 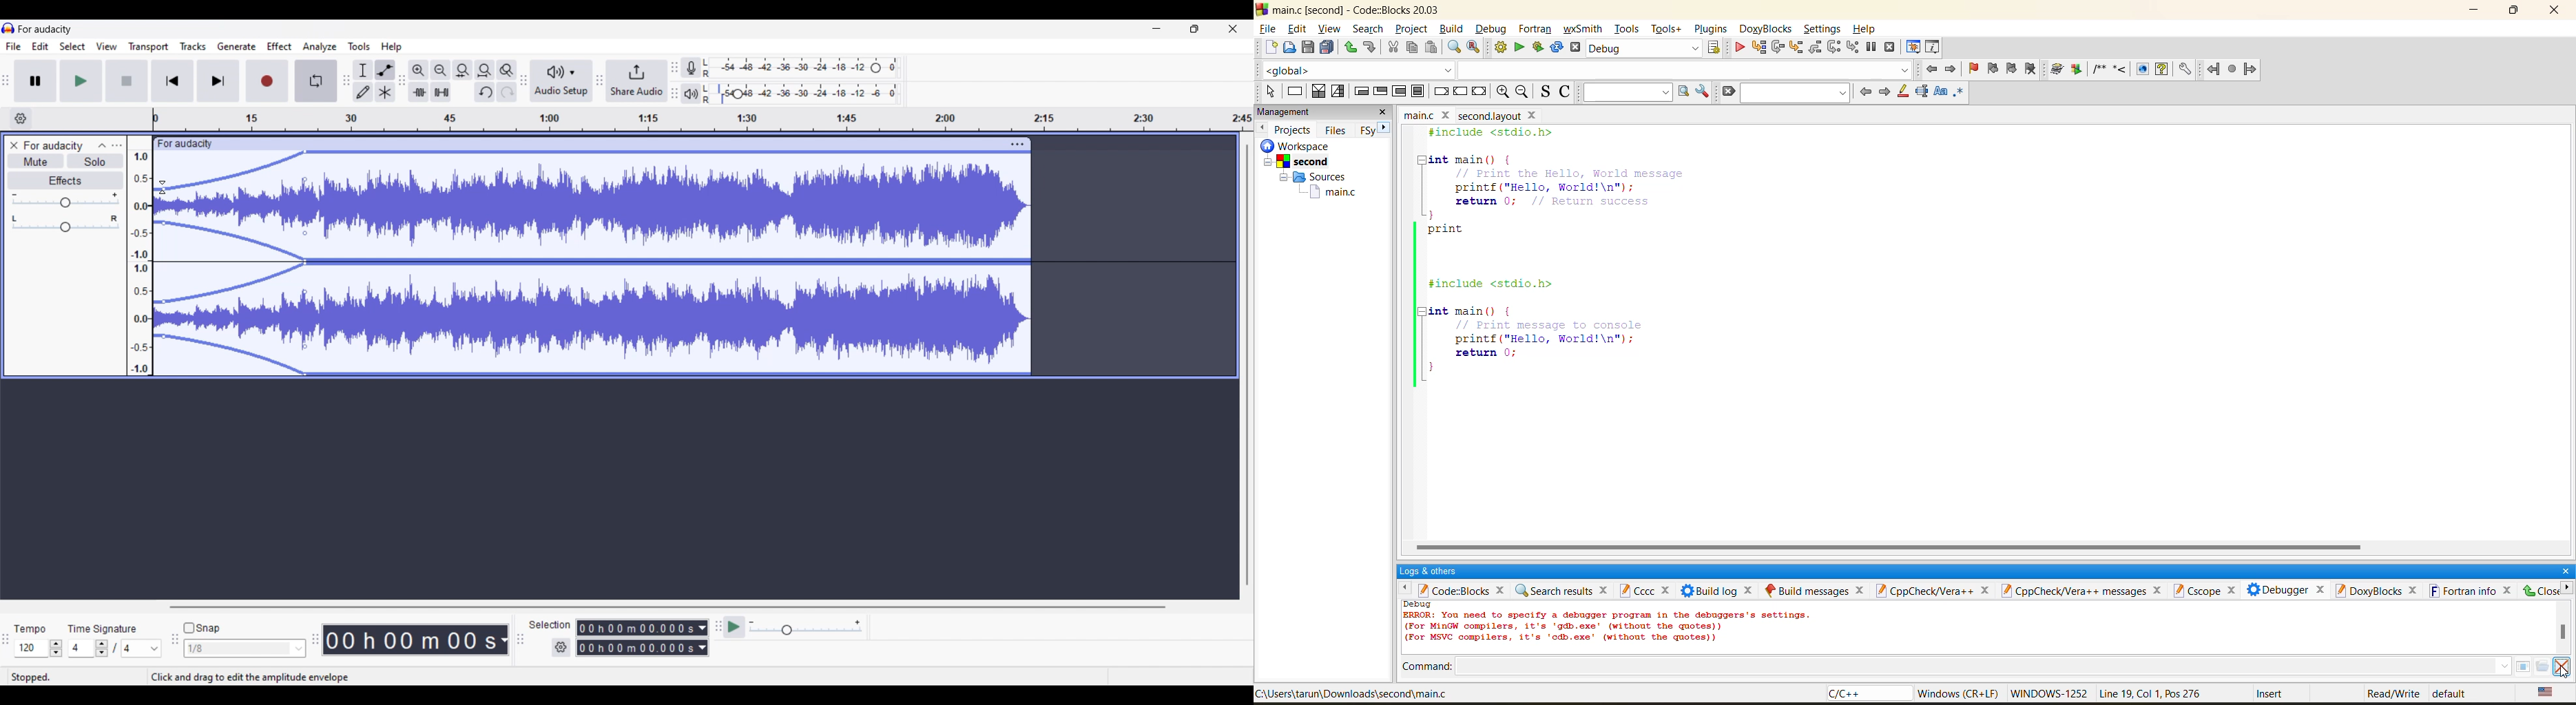 What do you see at coordinates (29, 629) in the screenshot?
I see `tempo` at bounding box center [29, 629].